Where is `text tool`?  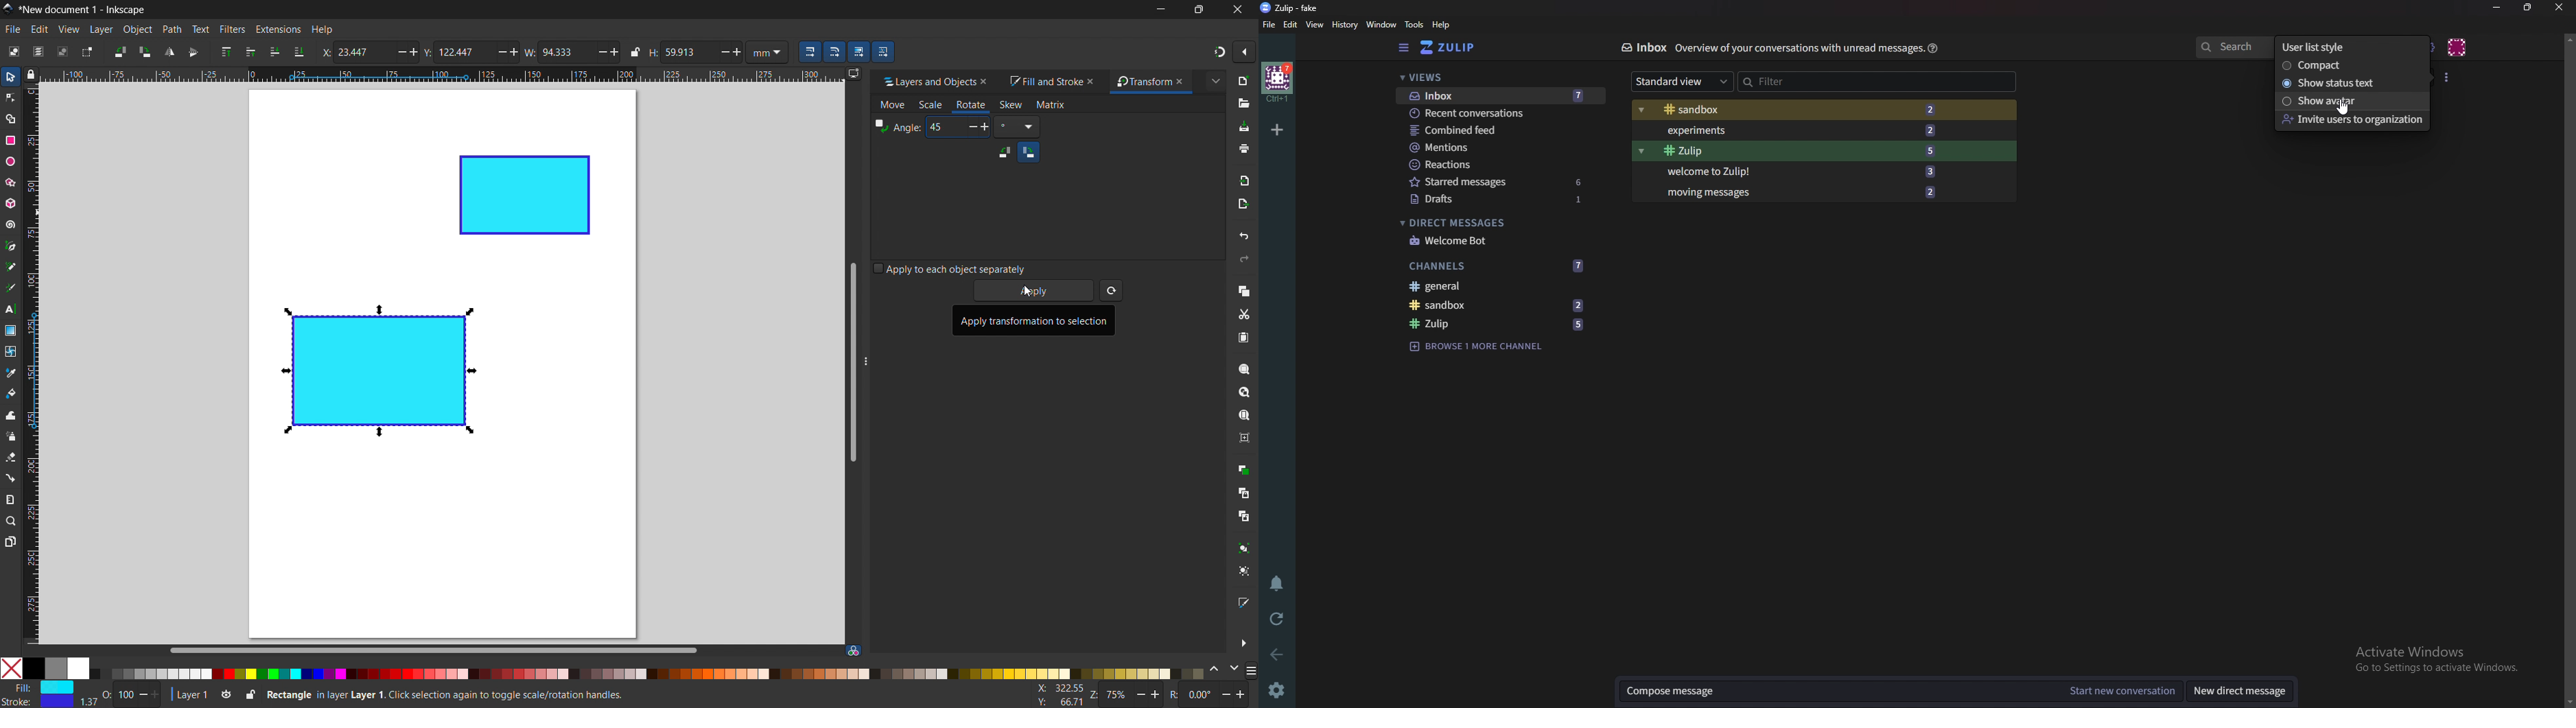
text tool is located at coordinates (10, 310).